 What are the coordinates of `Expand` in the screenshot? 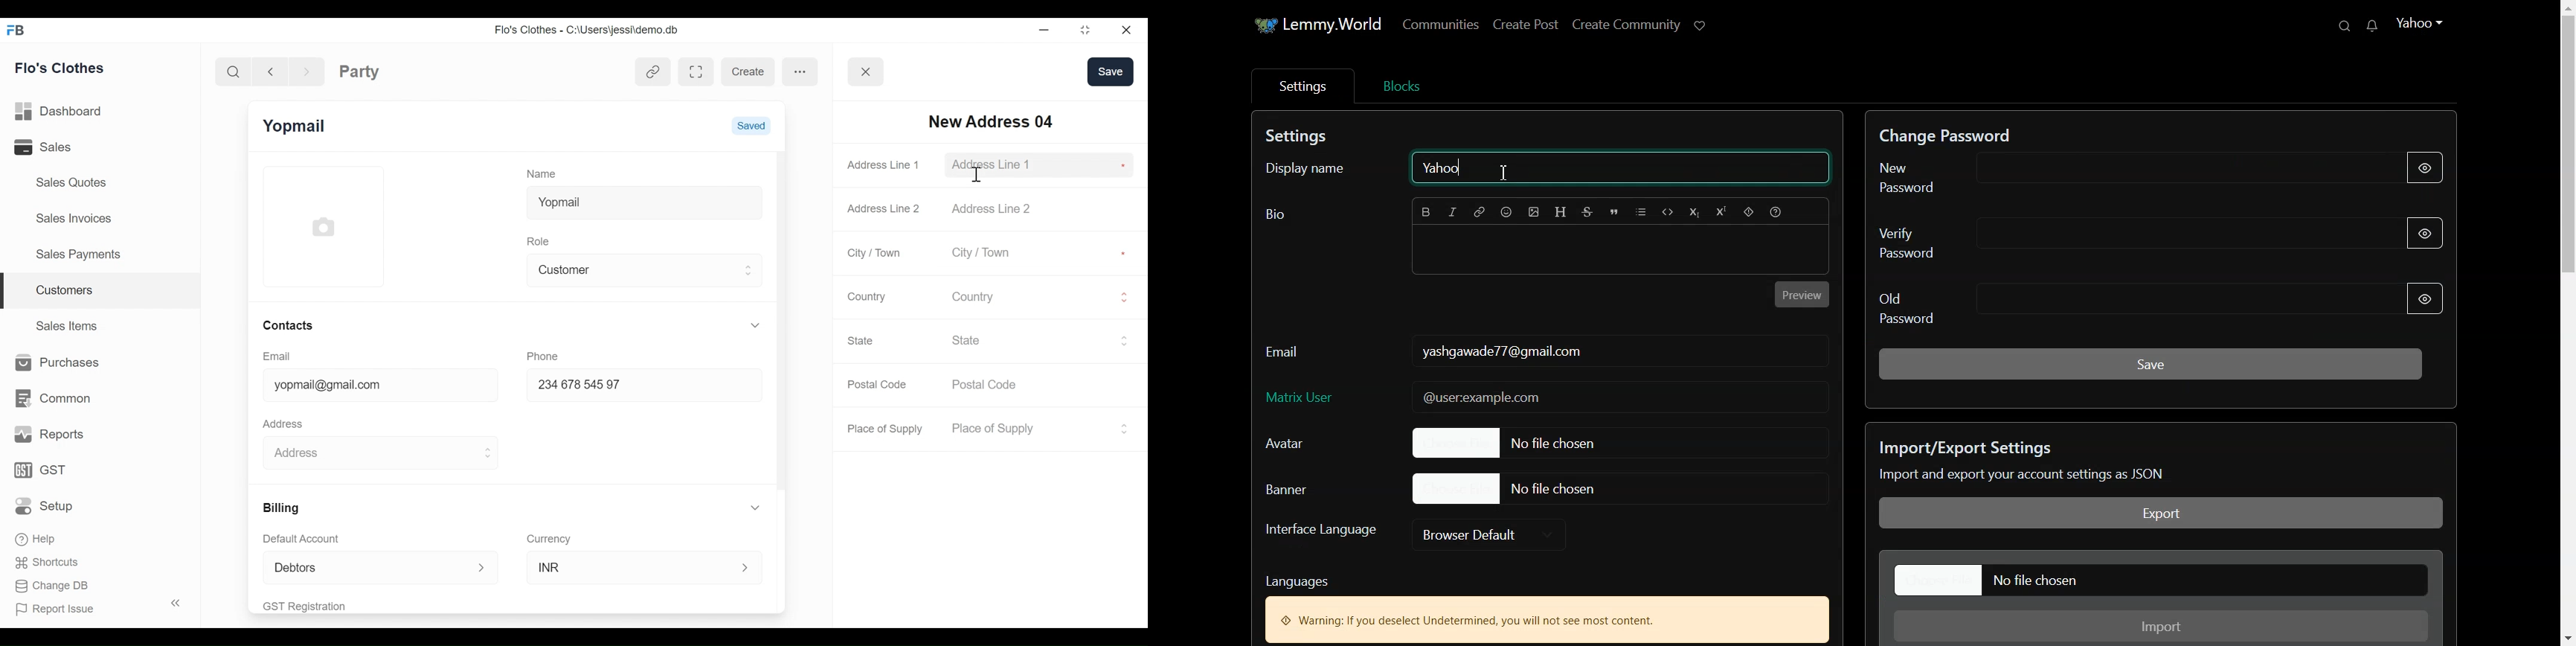 It's located at (747, 568).